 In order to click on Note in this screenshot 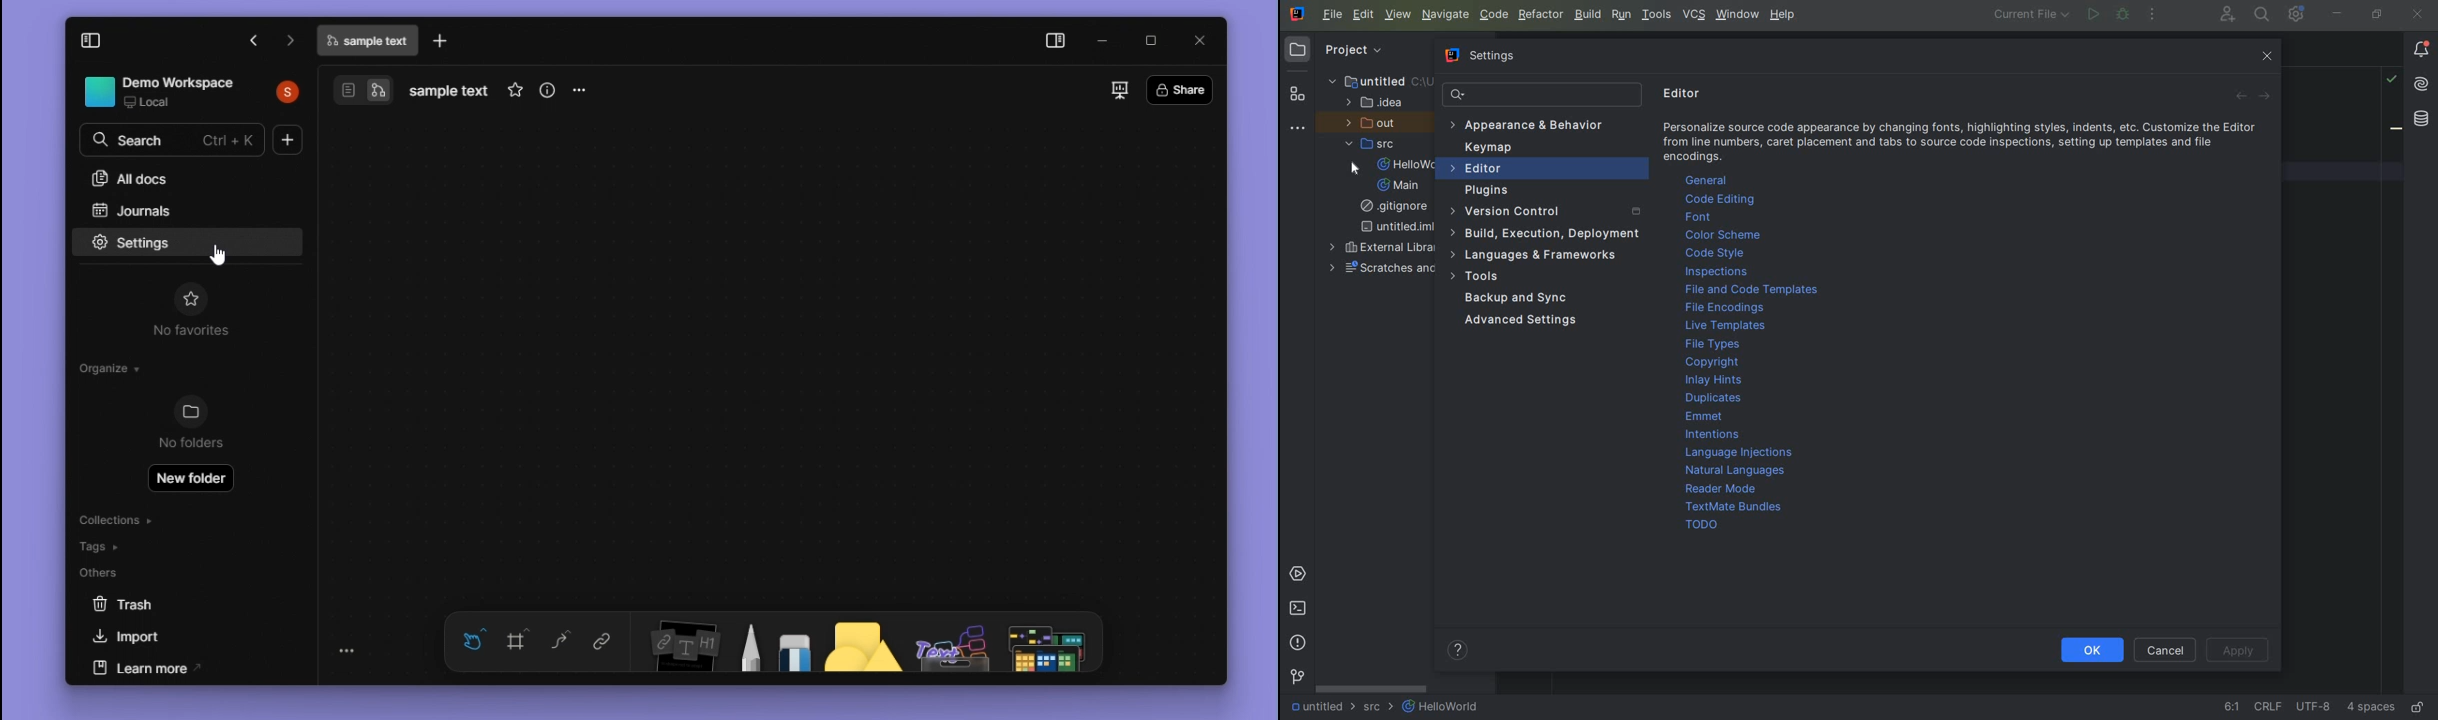, I will do `click(677, 642)`.